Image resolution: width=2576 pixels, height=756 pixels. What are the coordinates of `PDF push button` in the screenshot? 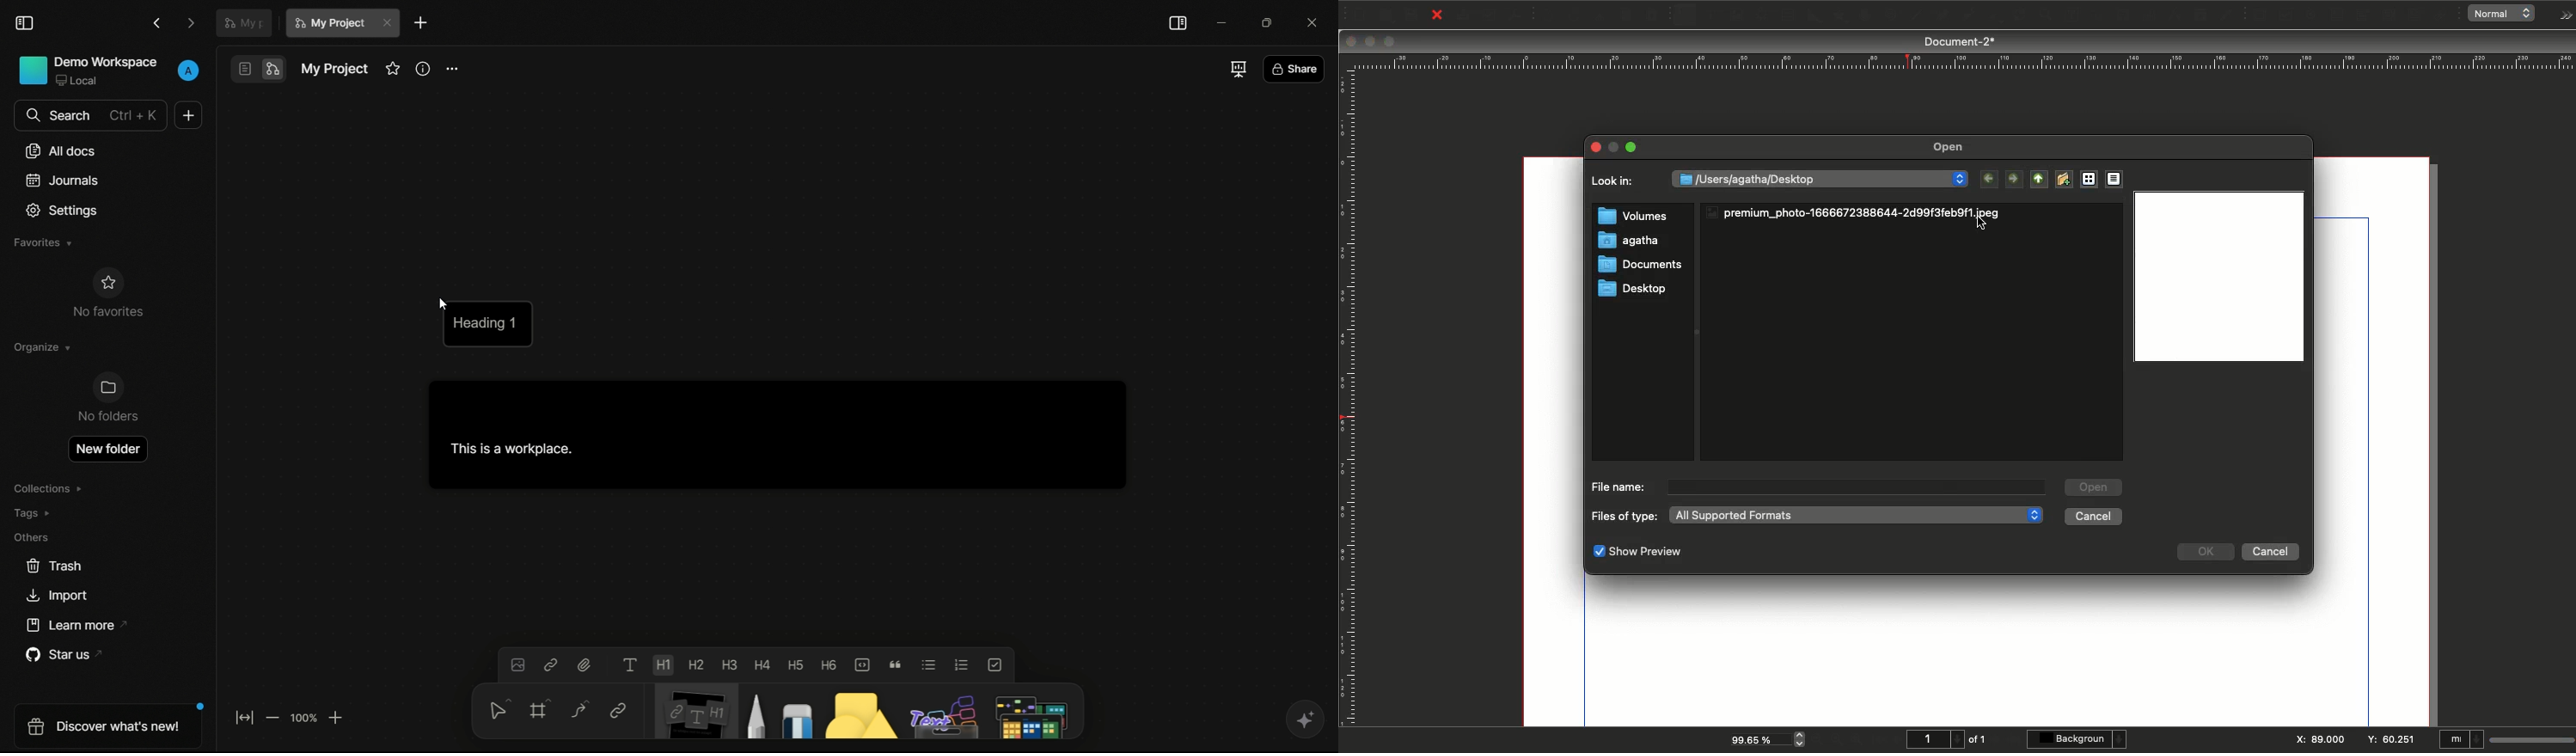 It's located at (2258, 15).